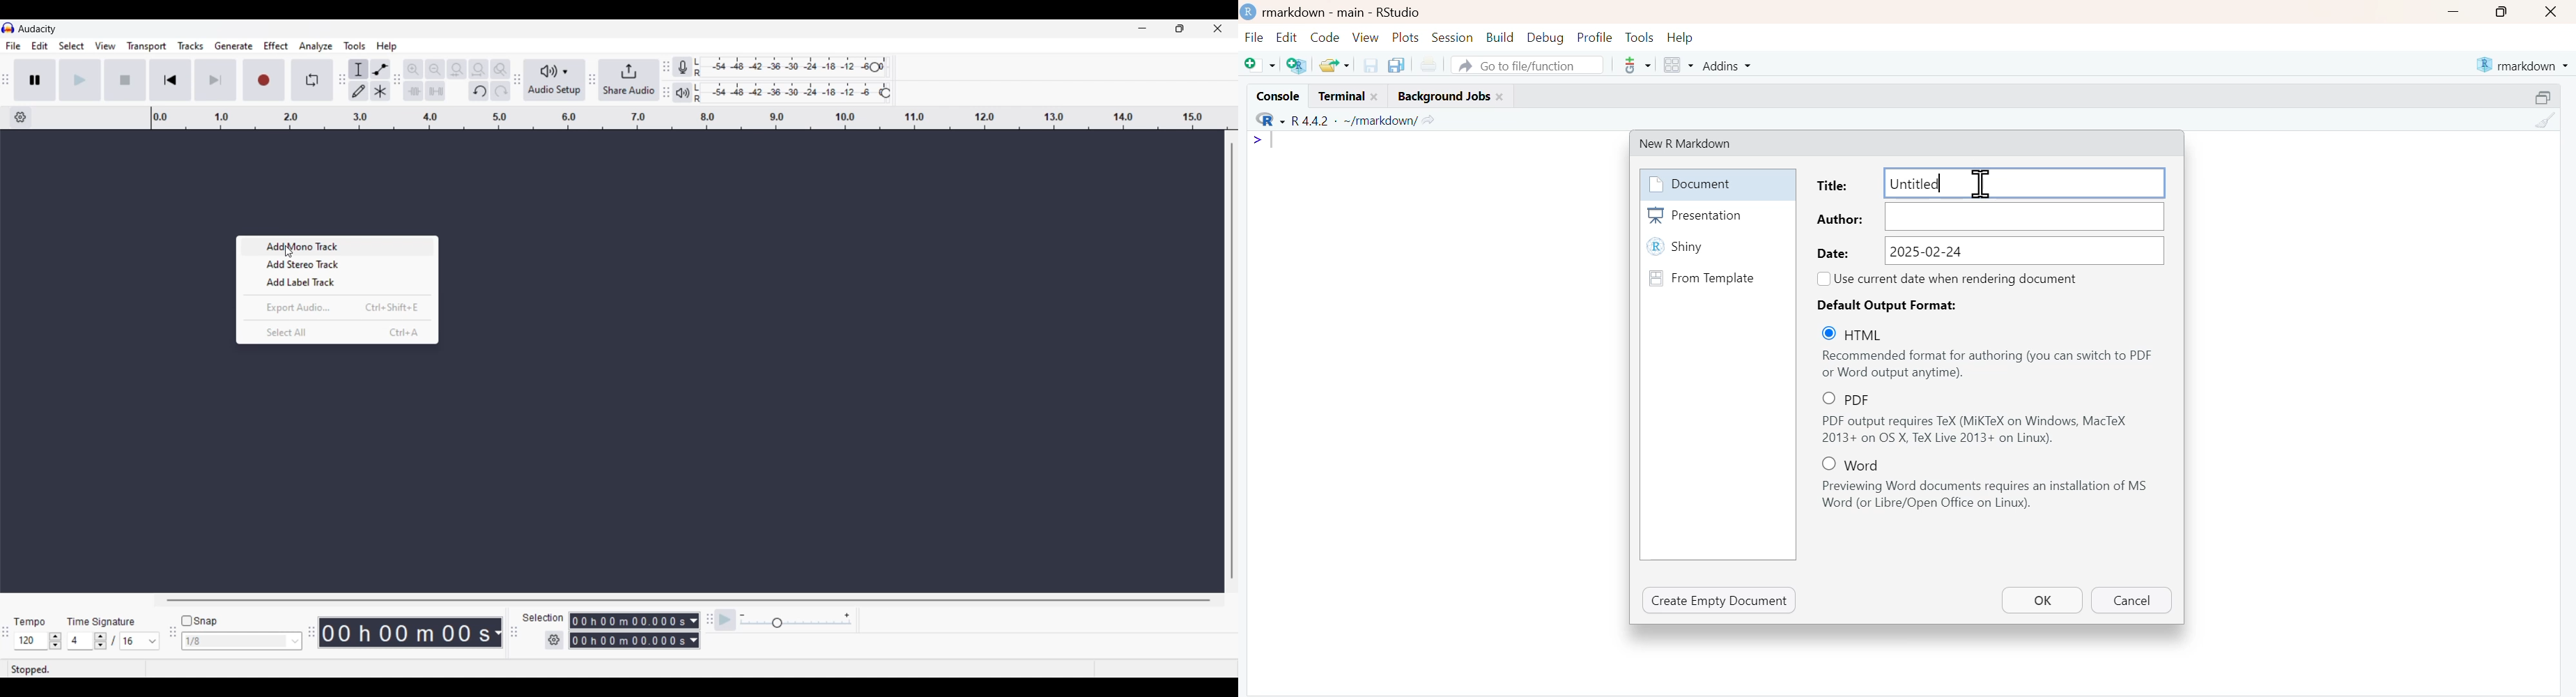 Image resolution: width=2576 pixels, height=700 pixels. What do you see at coordinates (1989, 496) in the screenshot?
I see `Previewing Word documents requires an installation of MS
Word (or Libre/Open Office on Linux).` at bounding box center [1989, 496].